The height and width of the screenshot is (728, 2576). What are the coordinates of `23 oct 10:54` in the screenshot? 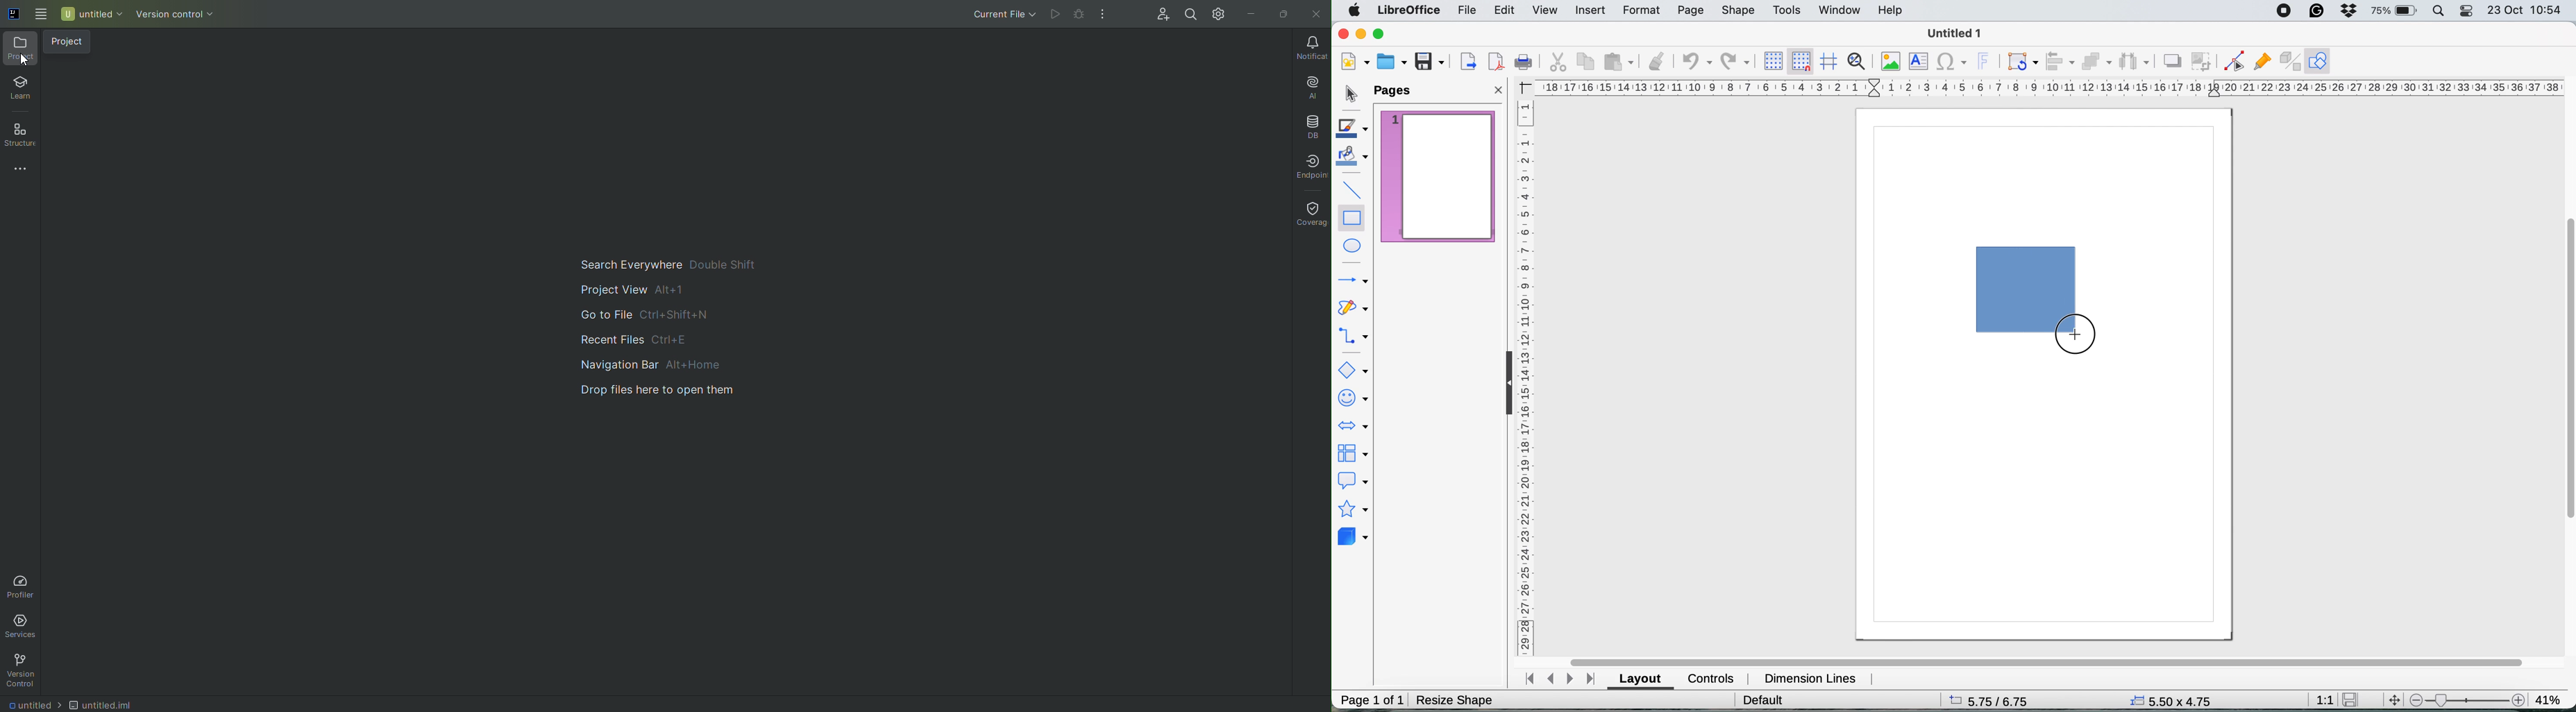 It's located at (2526, 10).